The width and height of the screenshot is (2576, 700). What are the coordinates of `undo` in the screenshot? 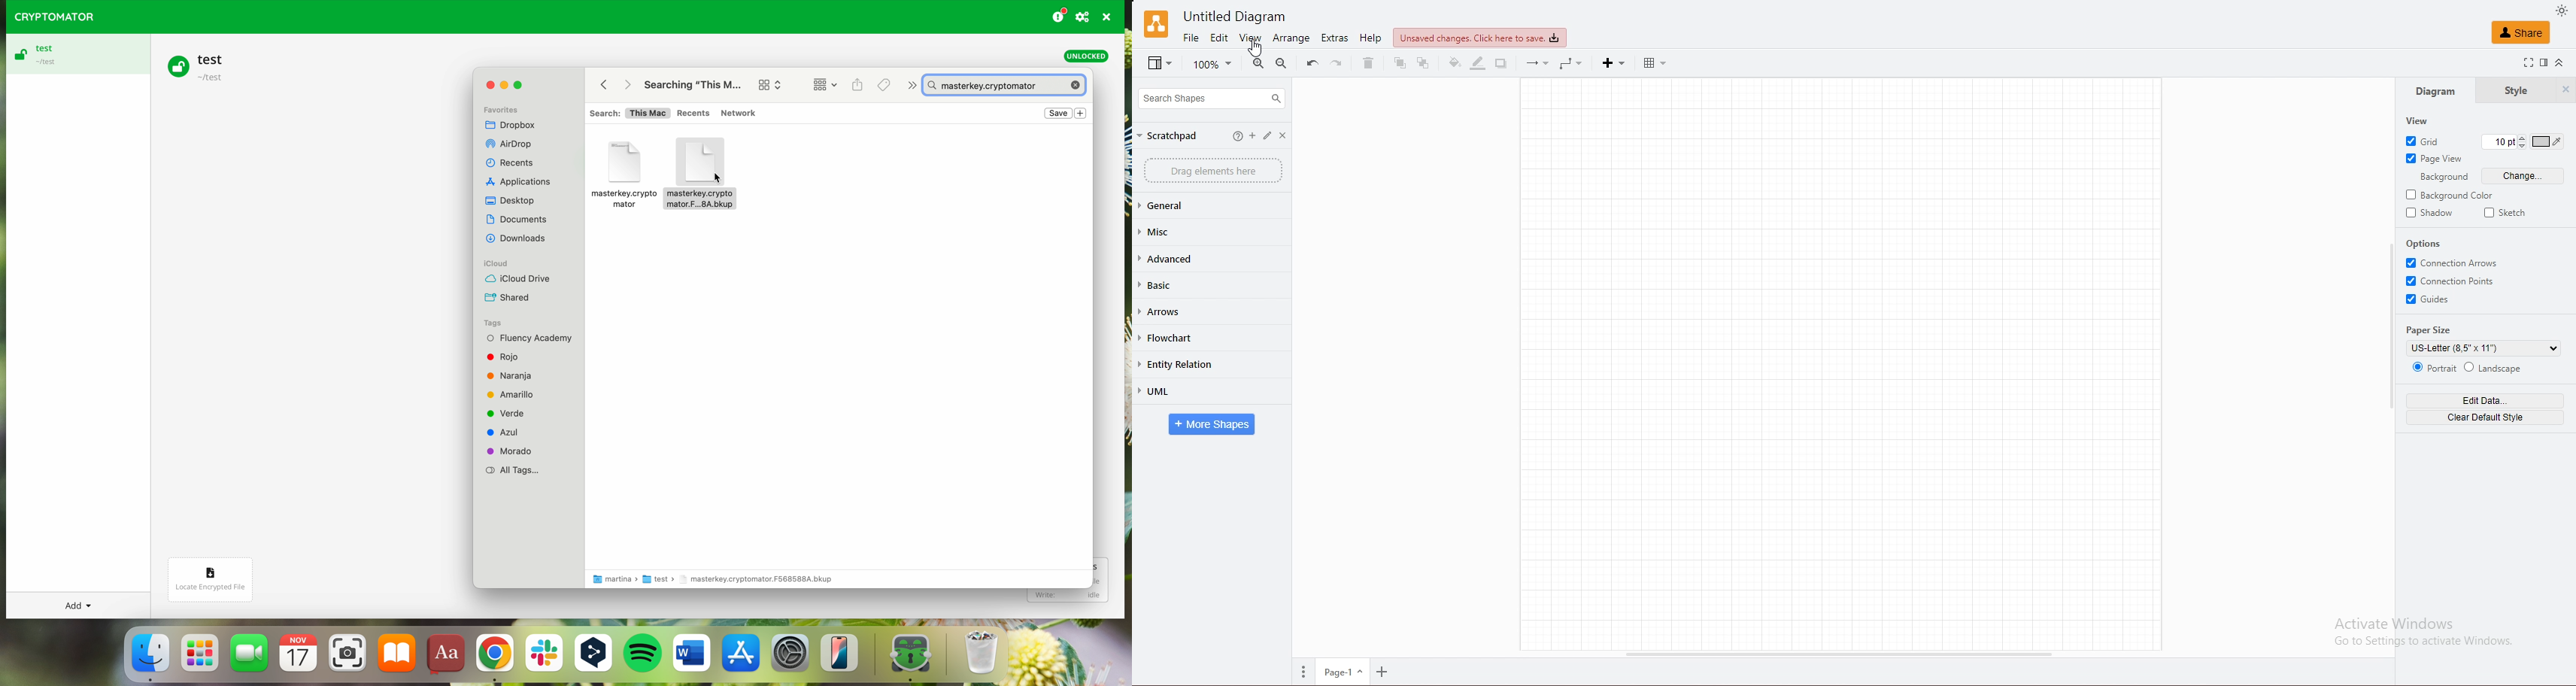 It's located at (1312, 64).